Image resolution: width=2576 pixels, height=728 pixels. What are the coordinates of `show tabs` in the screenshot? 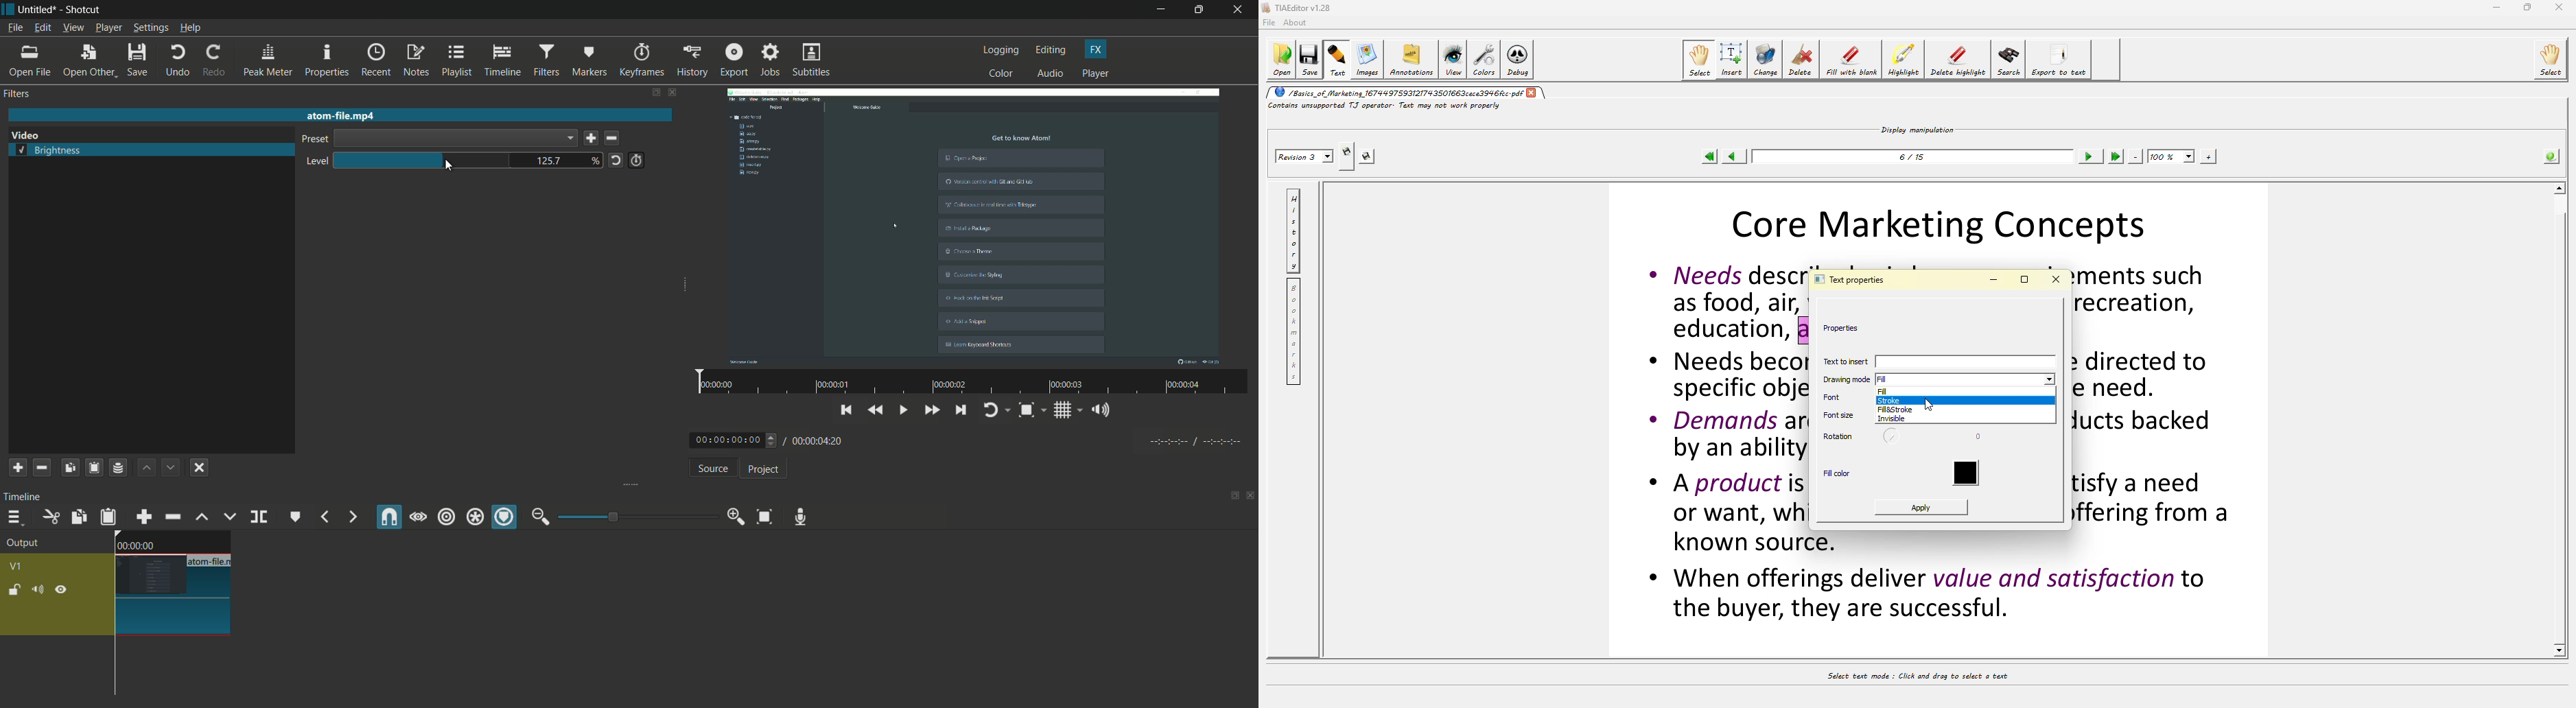 It's located at (655, 93).